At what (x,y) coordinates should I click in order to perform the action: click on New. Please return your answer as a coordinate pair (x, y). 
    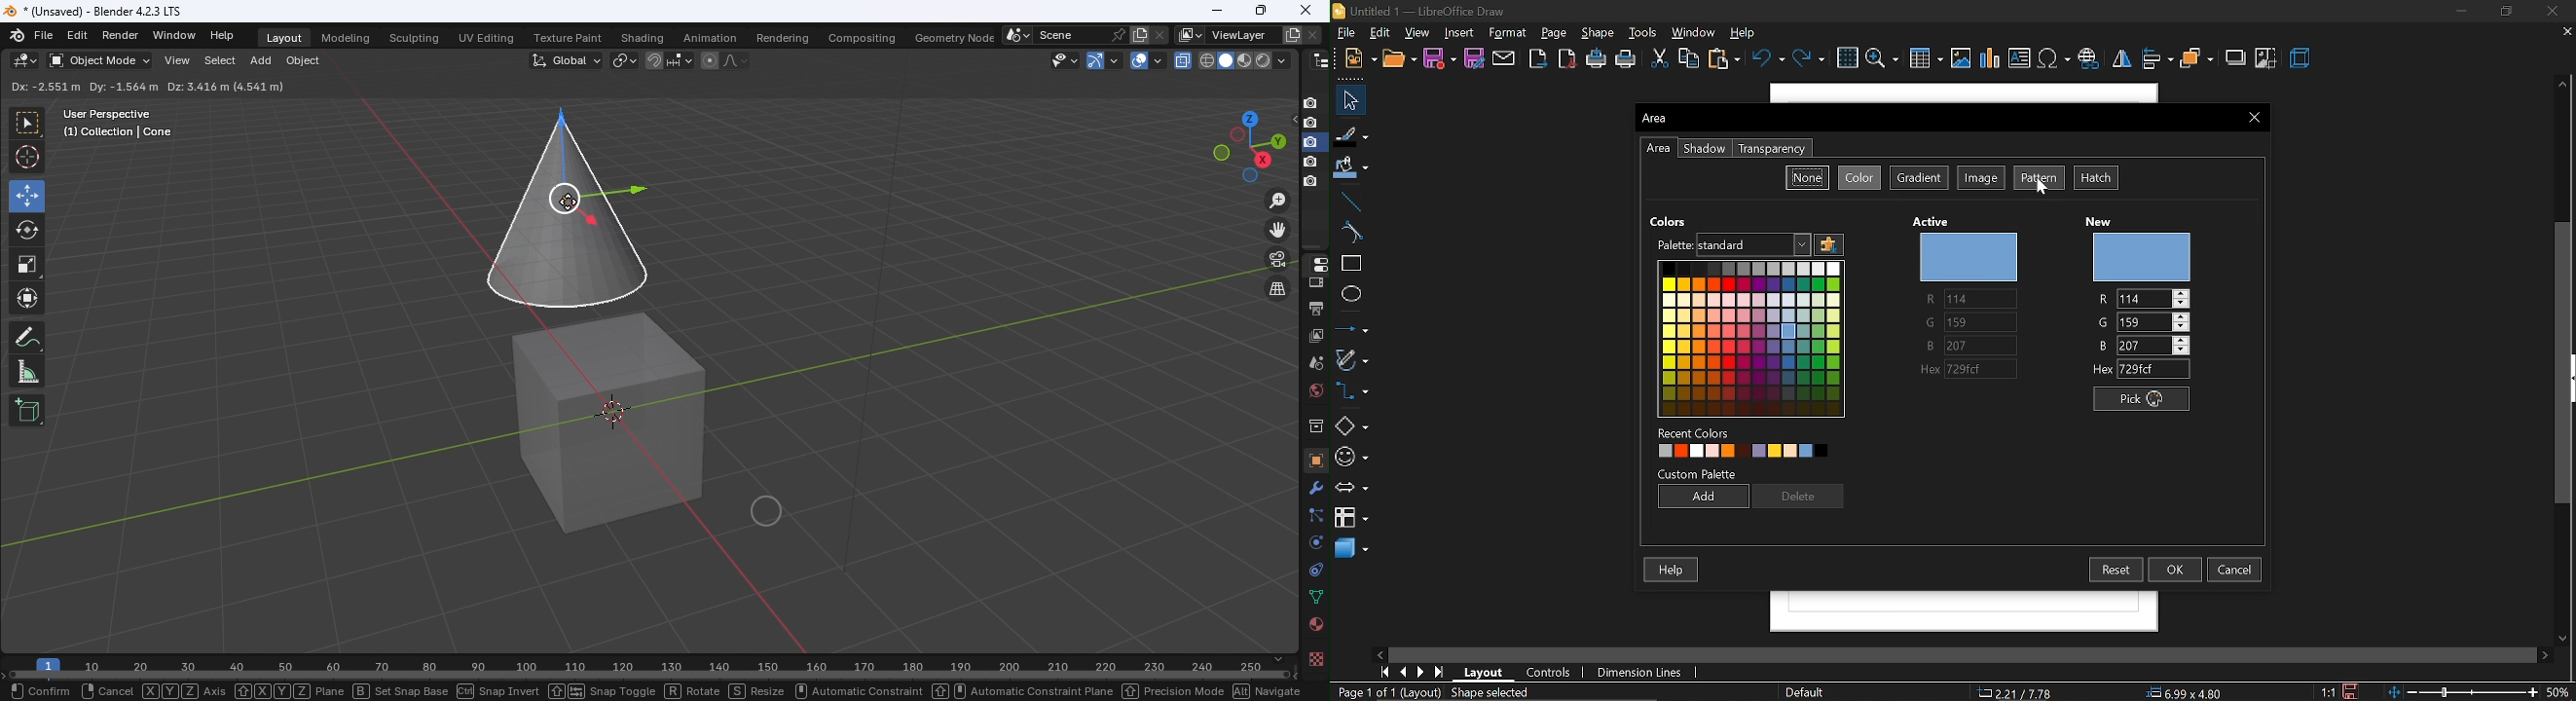
    Looking at the image, I should click on (2096, 216).